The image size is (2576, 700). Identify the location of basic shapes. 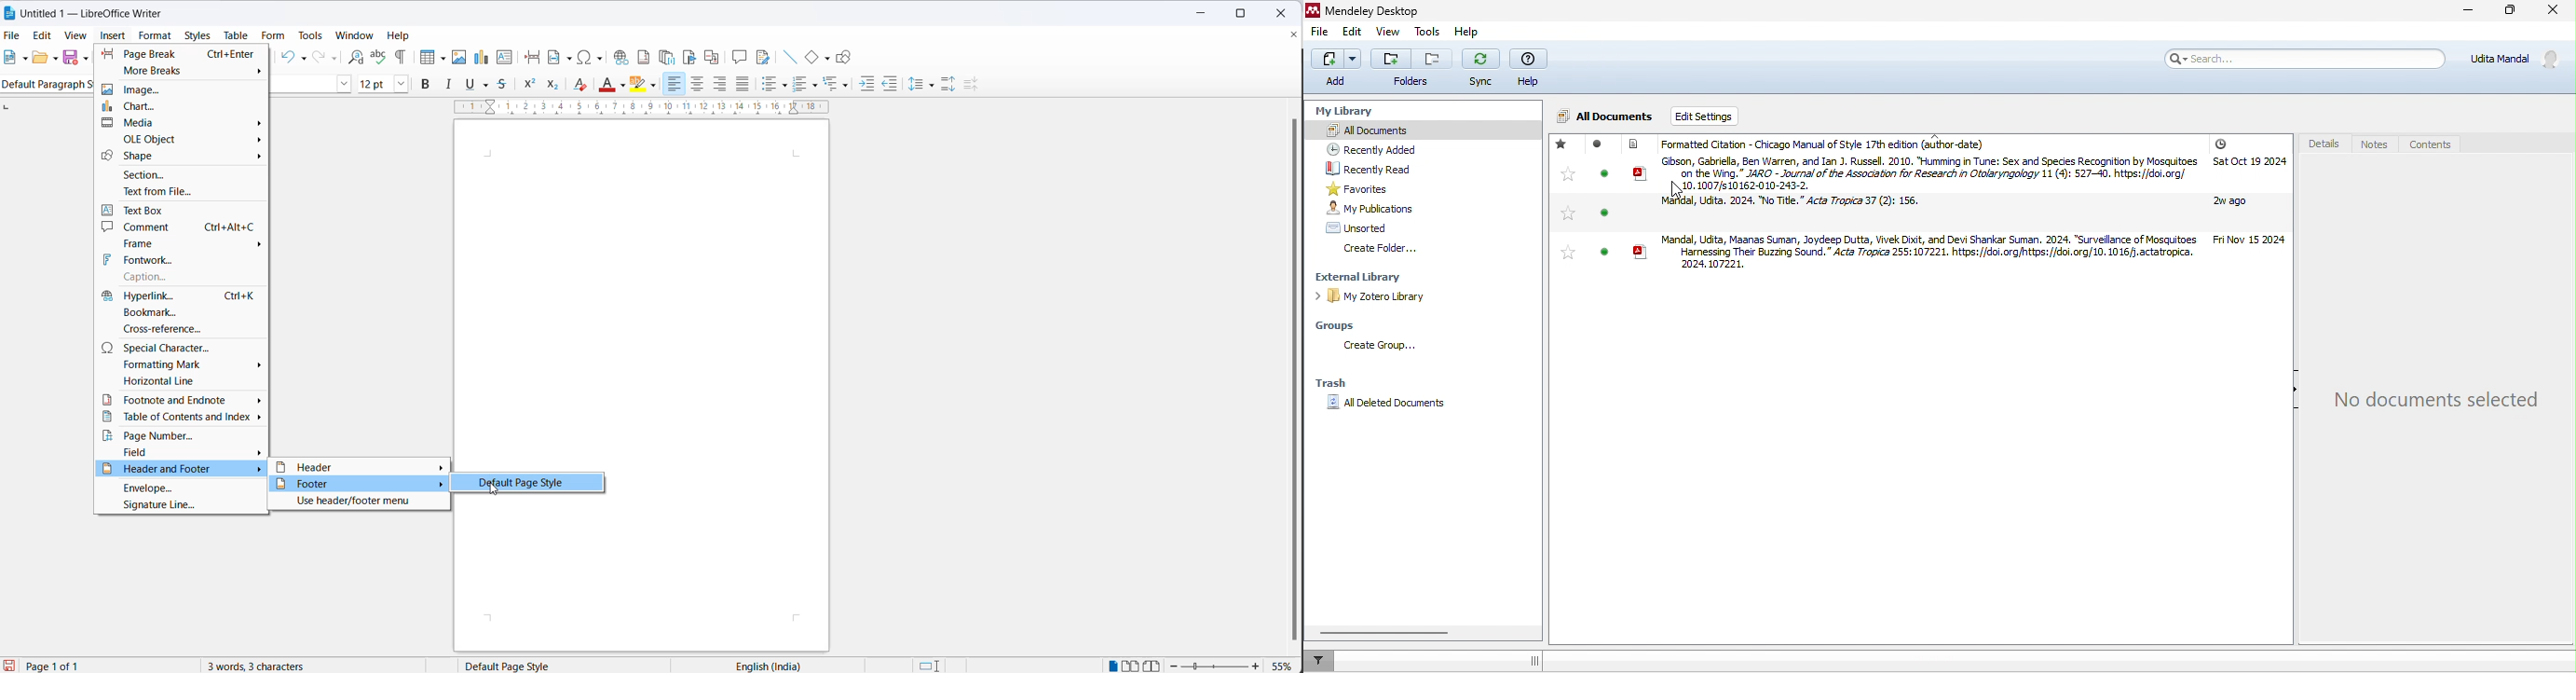
(811, 58).